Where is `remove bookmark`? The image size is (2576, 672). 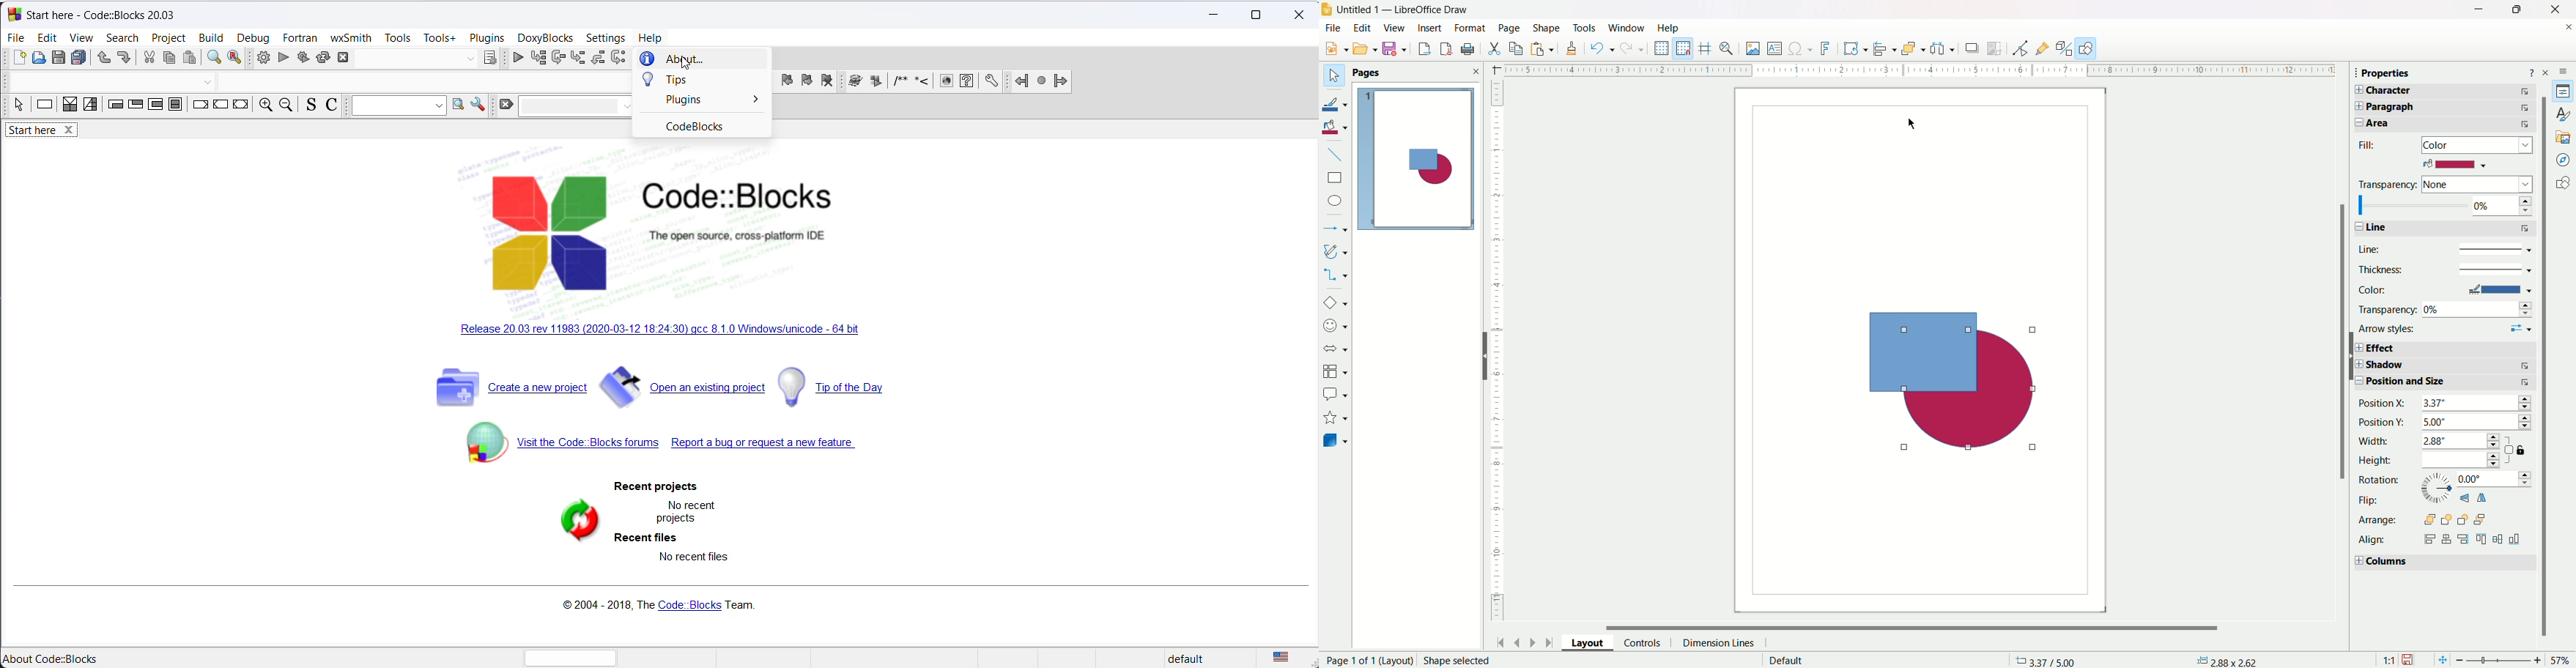
remove bookmark is located at coordinates (829, 83).